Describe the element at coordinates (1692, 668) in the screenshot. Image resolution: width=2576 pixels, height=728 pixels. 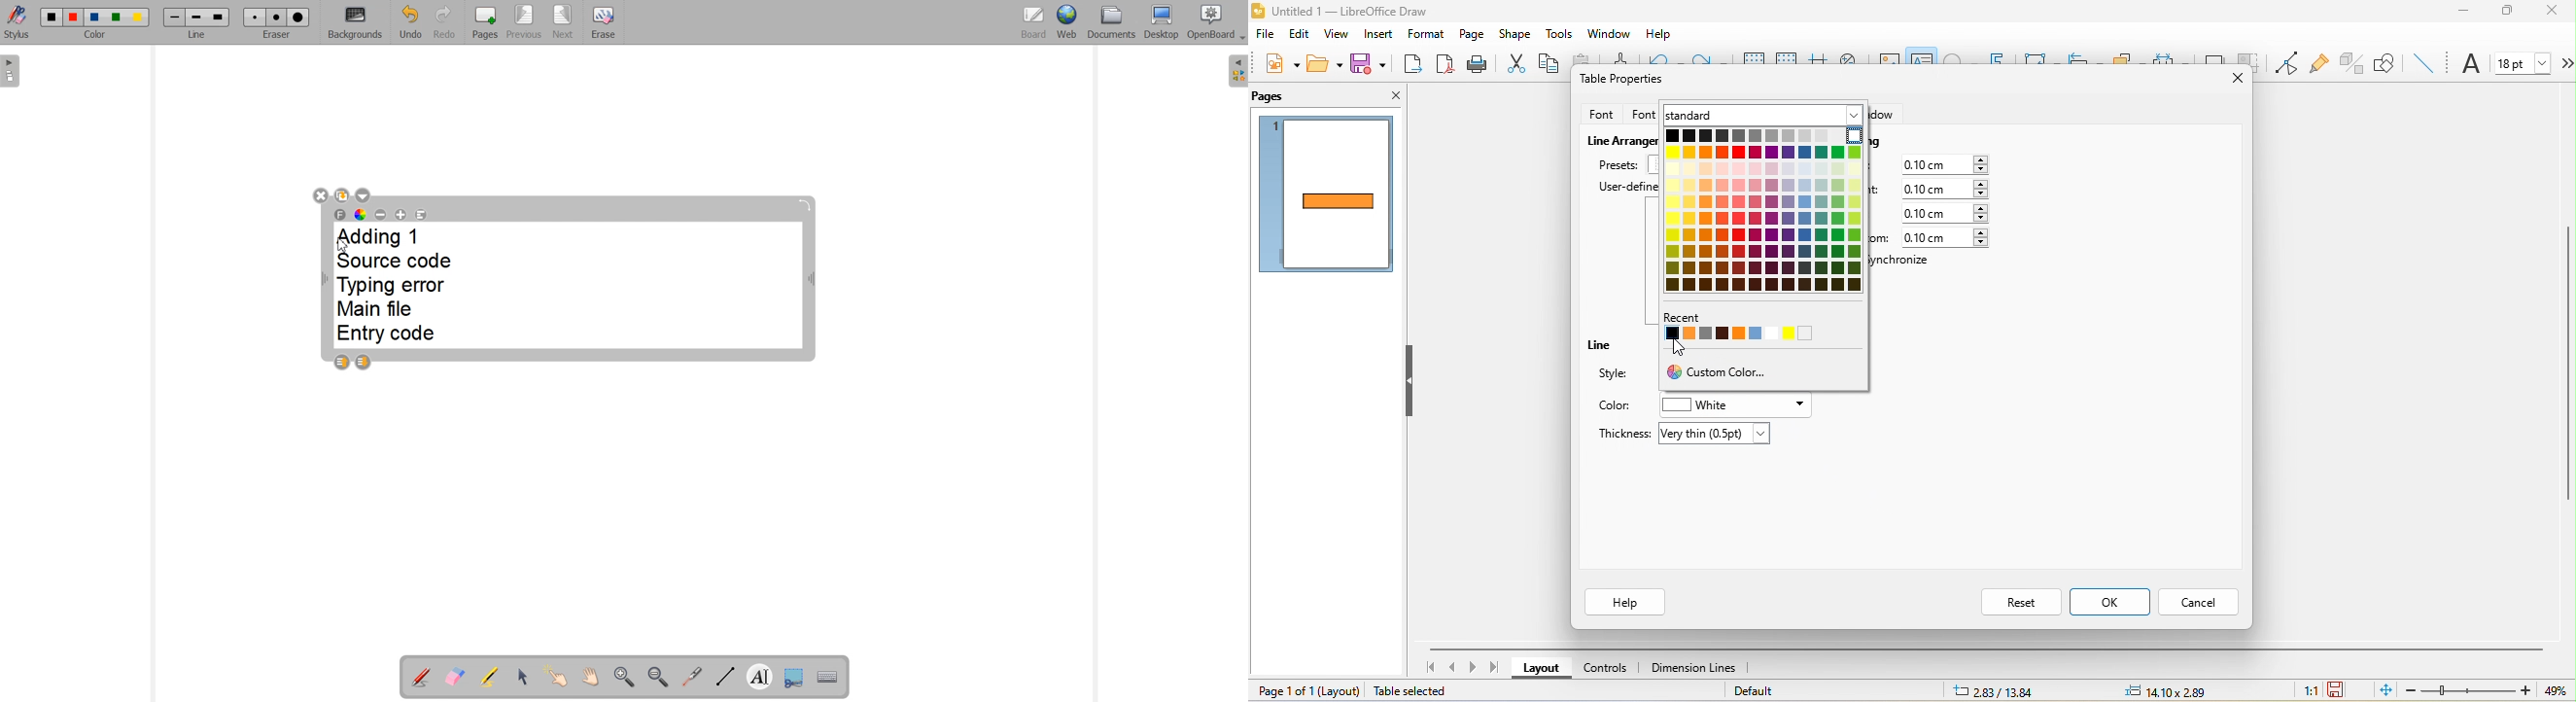
I see `dimension line` at that location.